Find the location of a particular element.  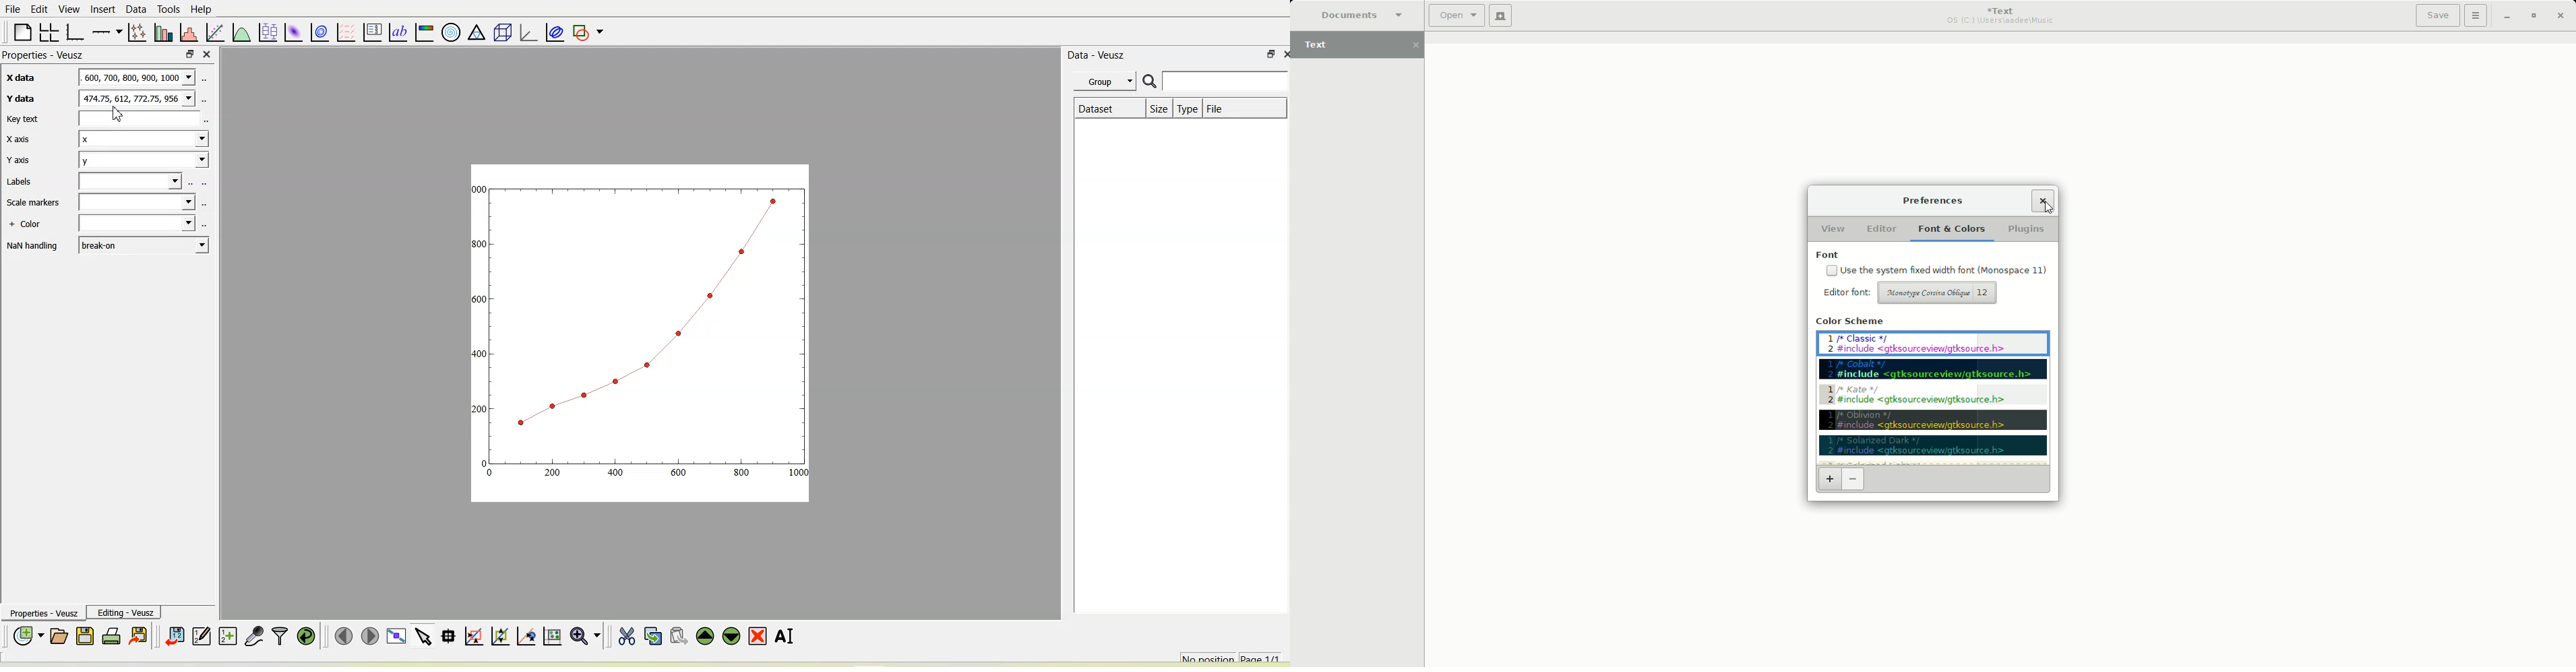

200 is located at coordinates (478, 410).